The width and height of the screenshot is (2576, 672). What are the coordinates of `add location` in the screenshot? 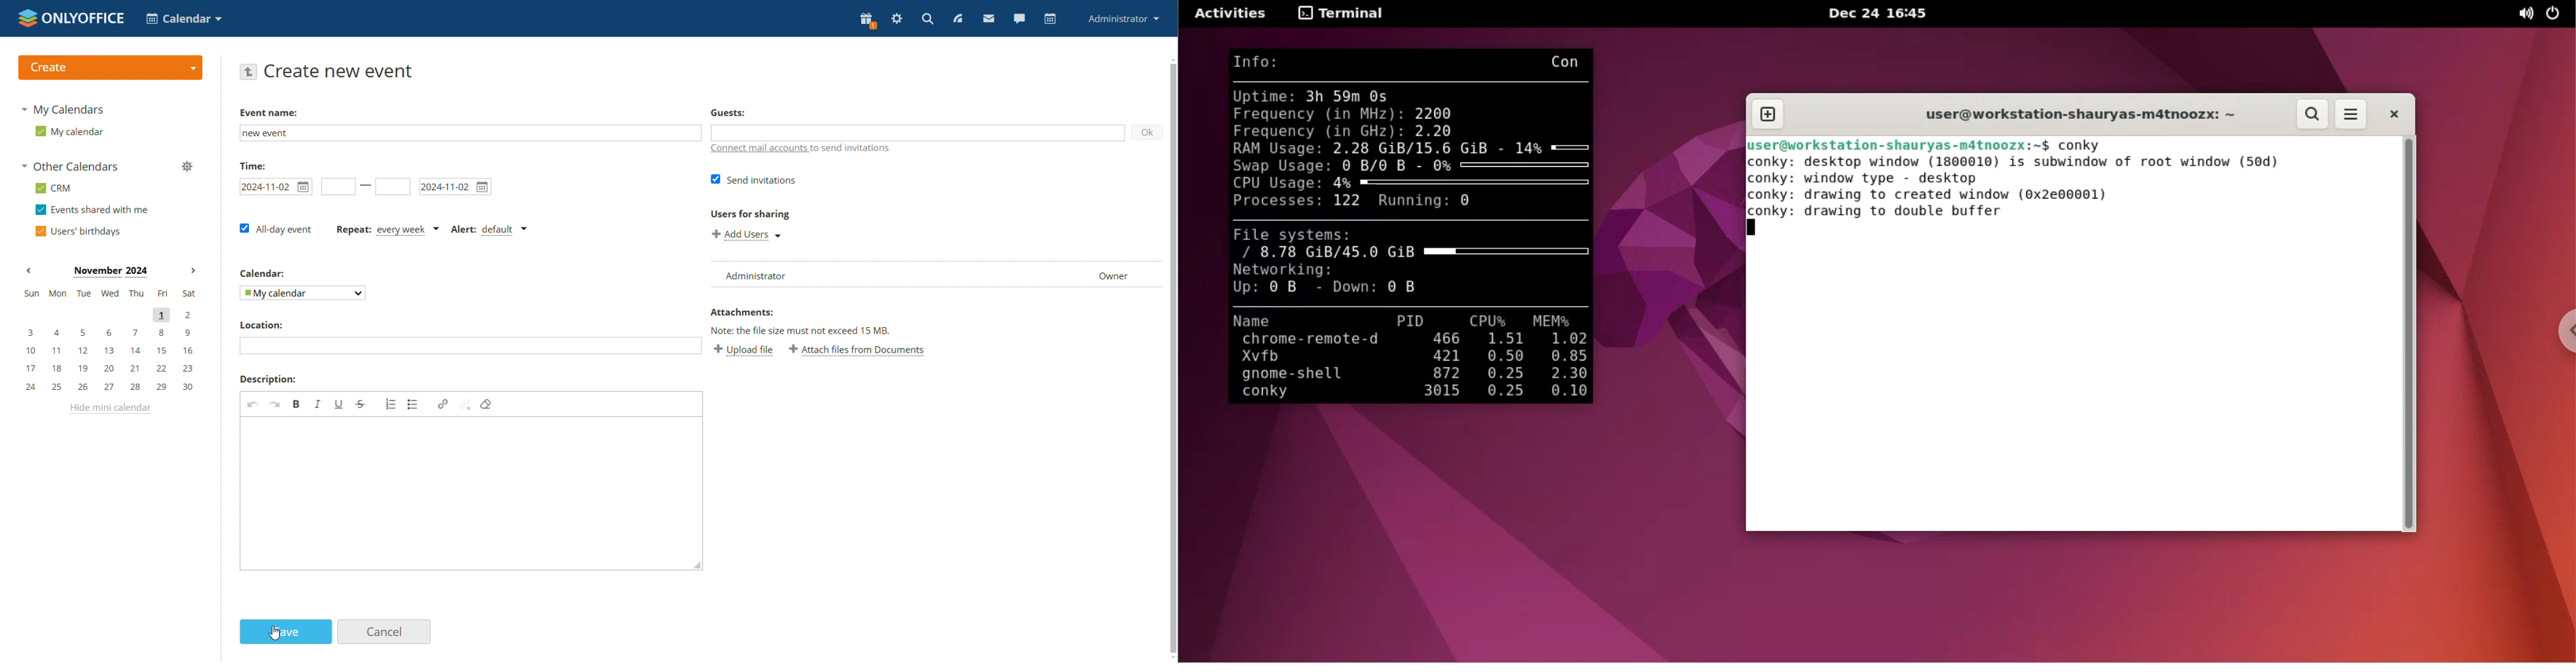 It's located at (469, 345).